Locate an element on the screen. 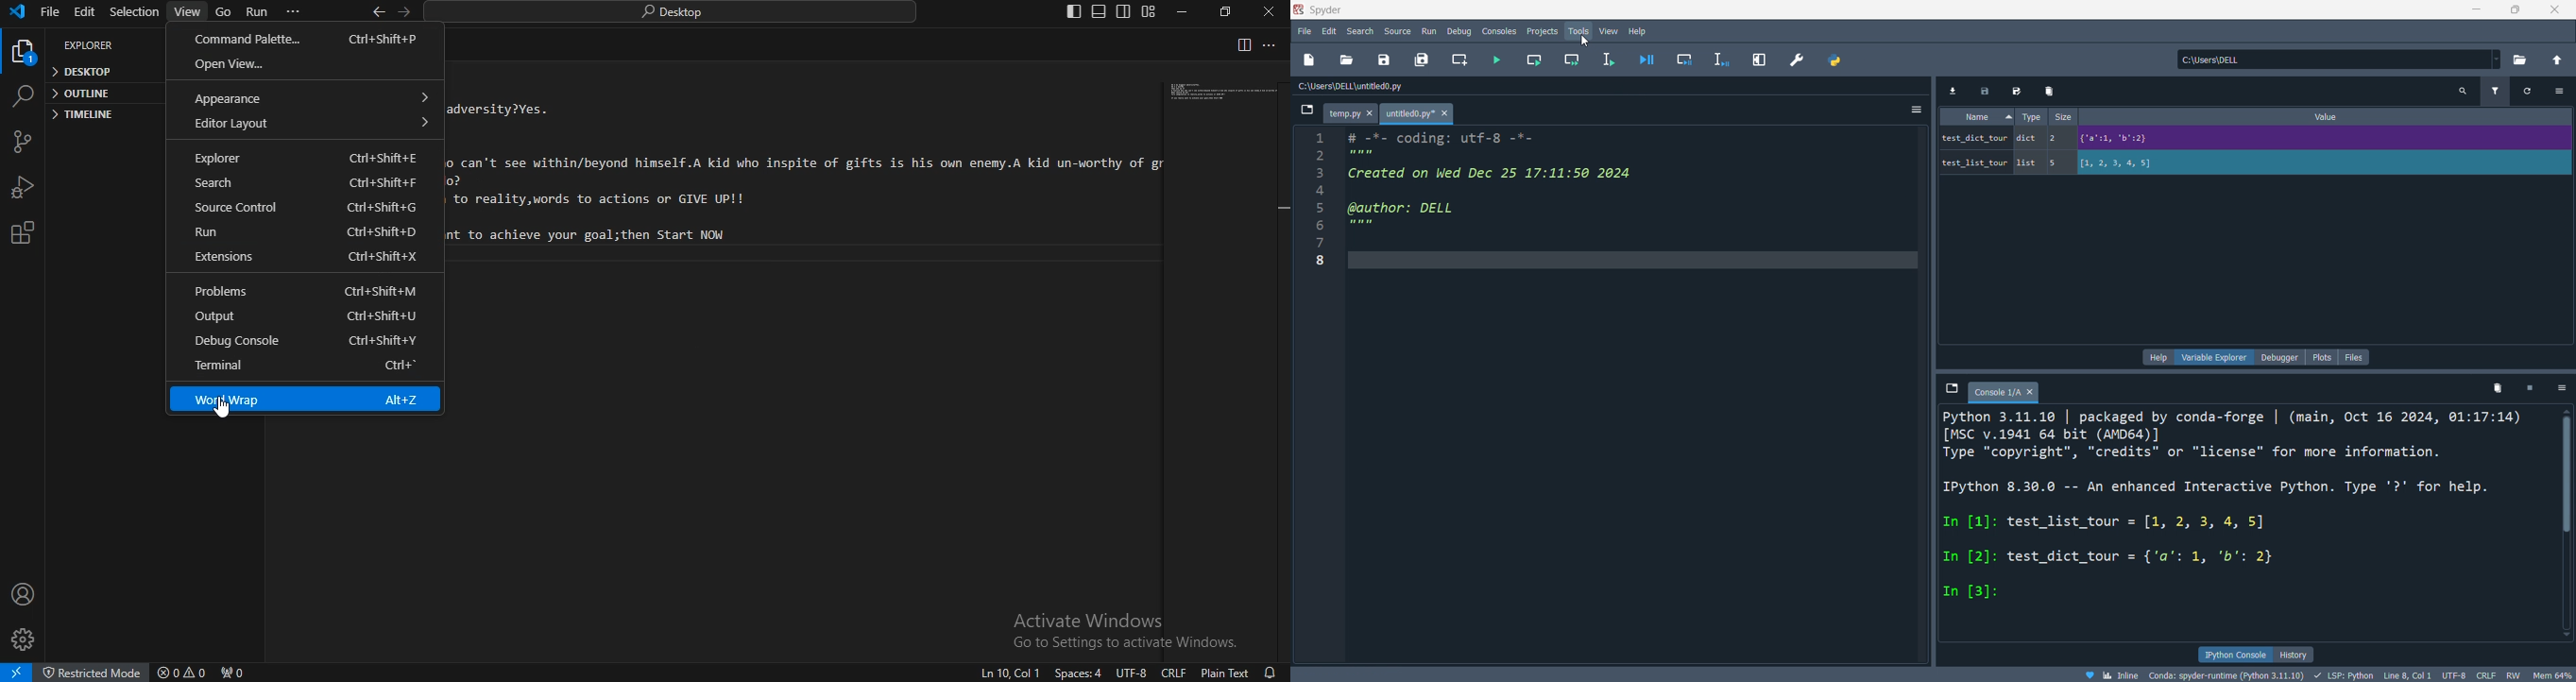 The image size is (2576, 700). Ln10 Col 1 Spaces:4 UTF-8 CRLF Plain Text is located at coordinates (1109, 673).